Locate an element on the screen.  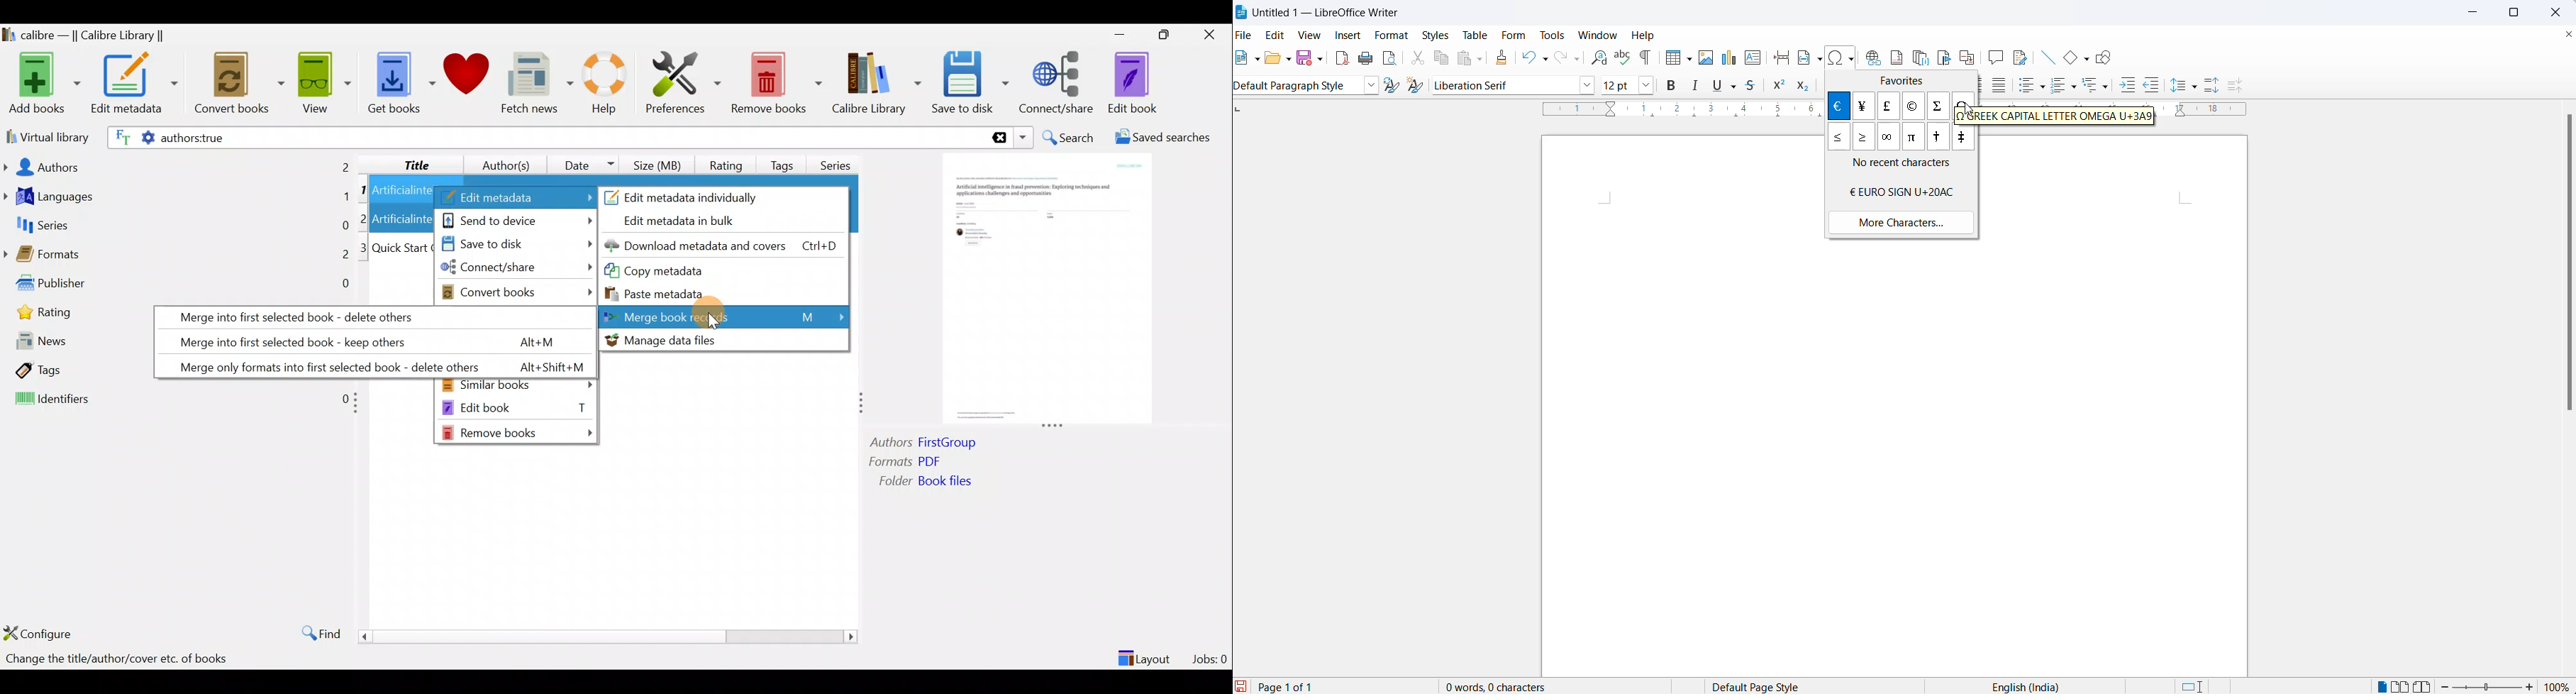
insert footnote is located at coordinates (1896, 54).